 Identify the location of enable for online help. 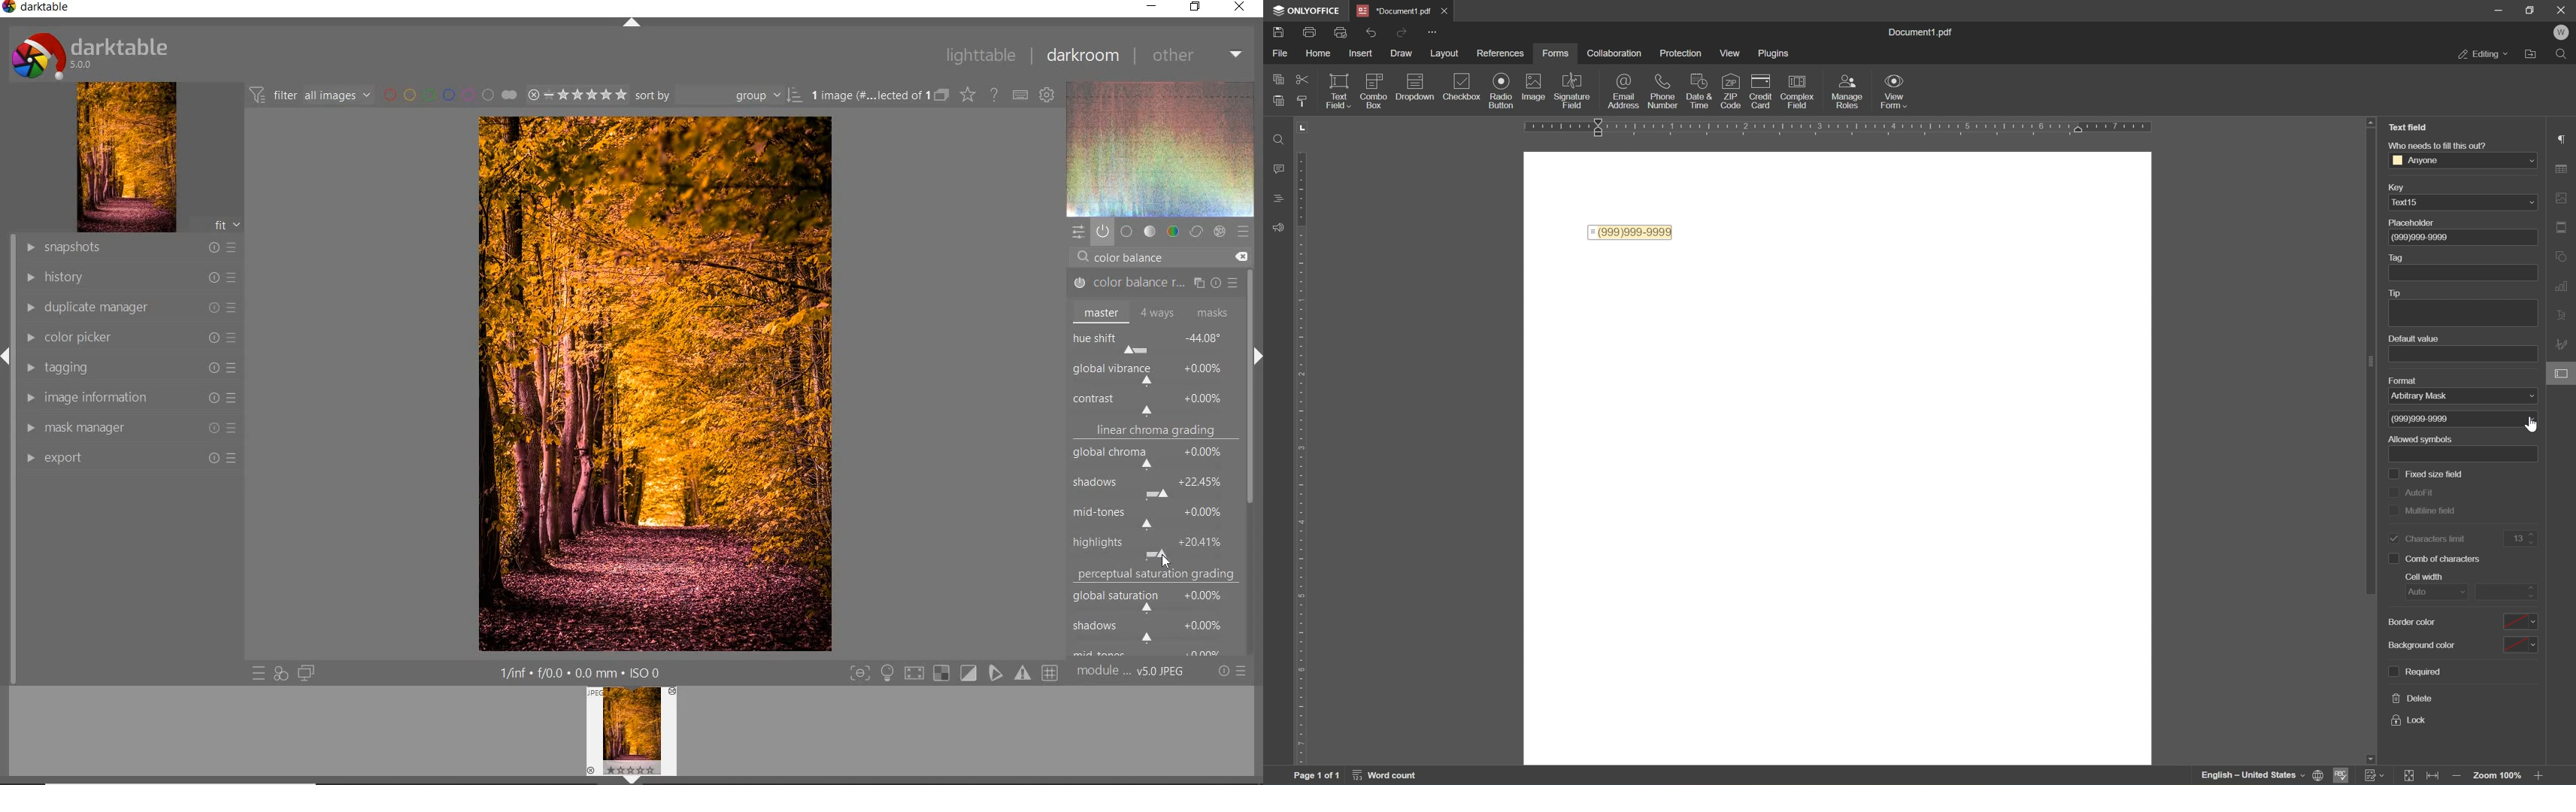
(996, 95).